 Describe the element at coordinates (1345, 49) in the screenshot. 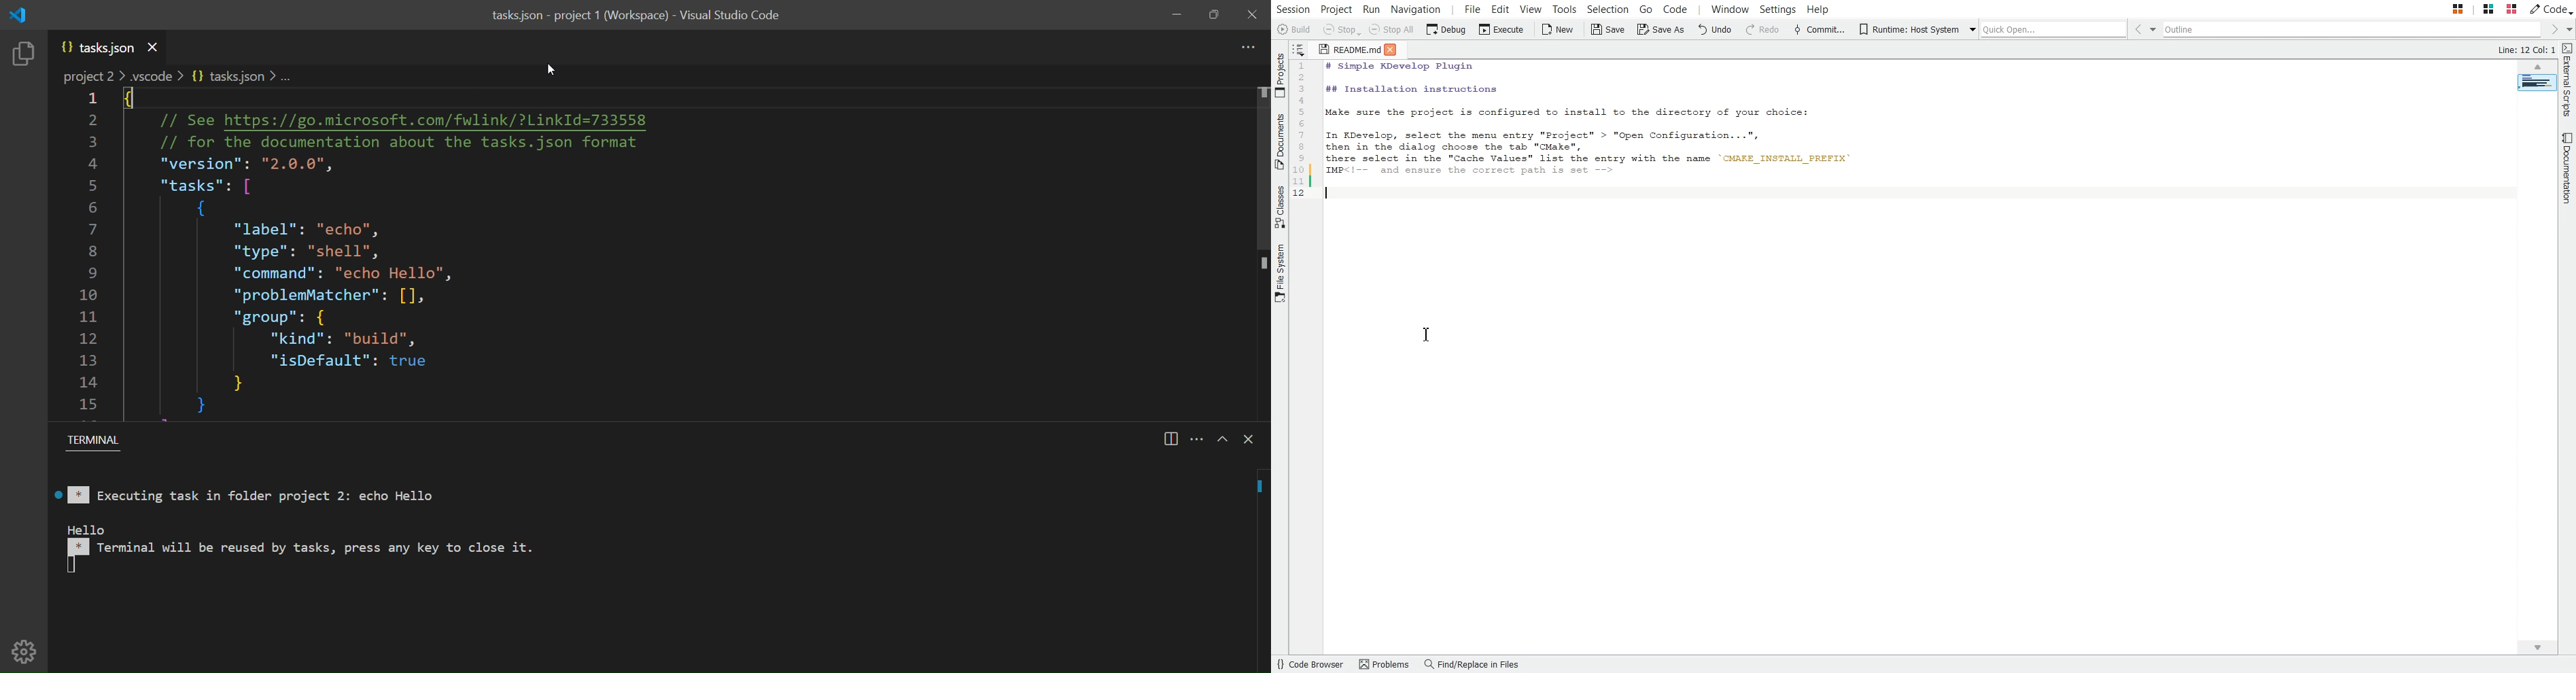

I see `README.md (file)` at that location.